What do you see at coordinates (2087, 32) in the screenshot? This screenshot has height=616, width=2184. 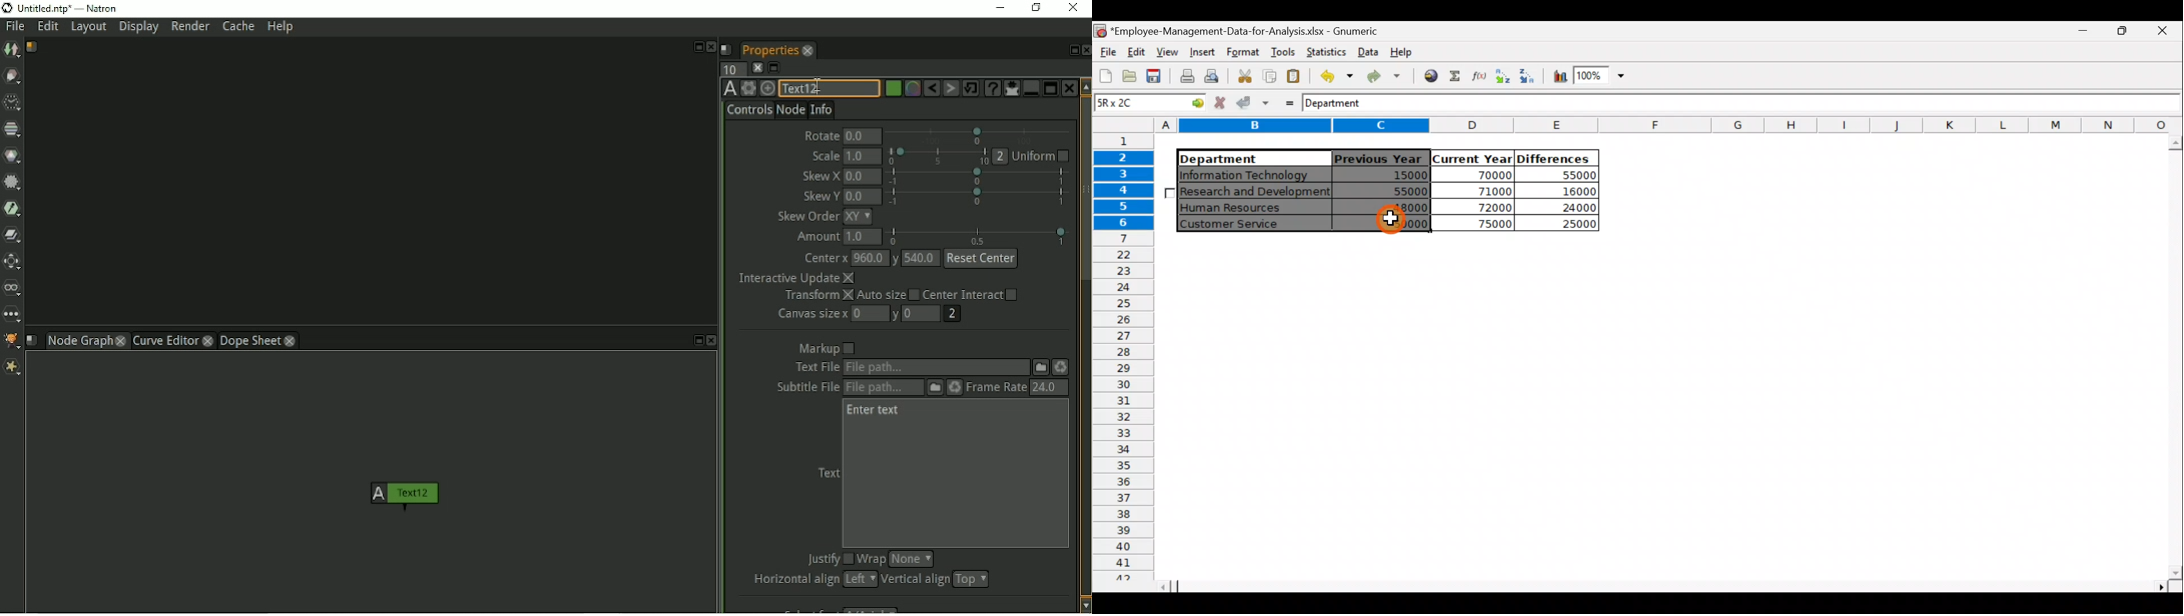 I see `Maximize` at bounding box center [2087, 32].